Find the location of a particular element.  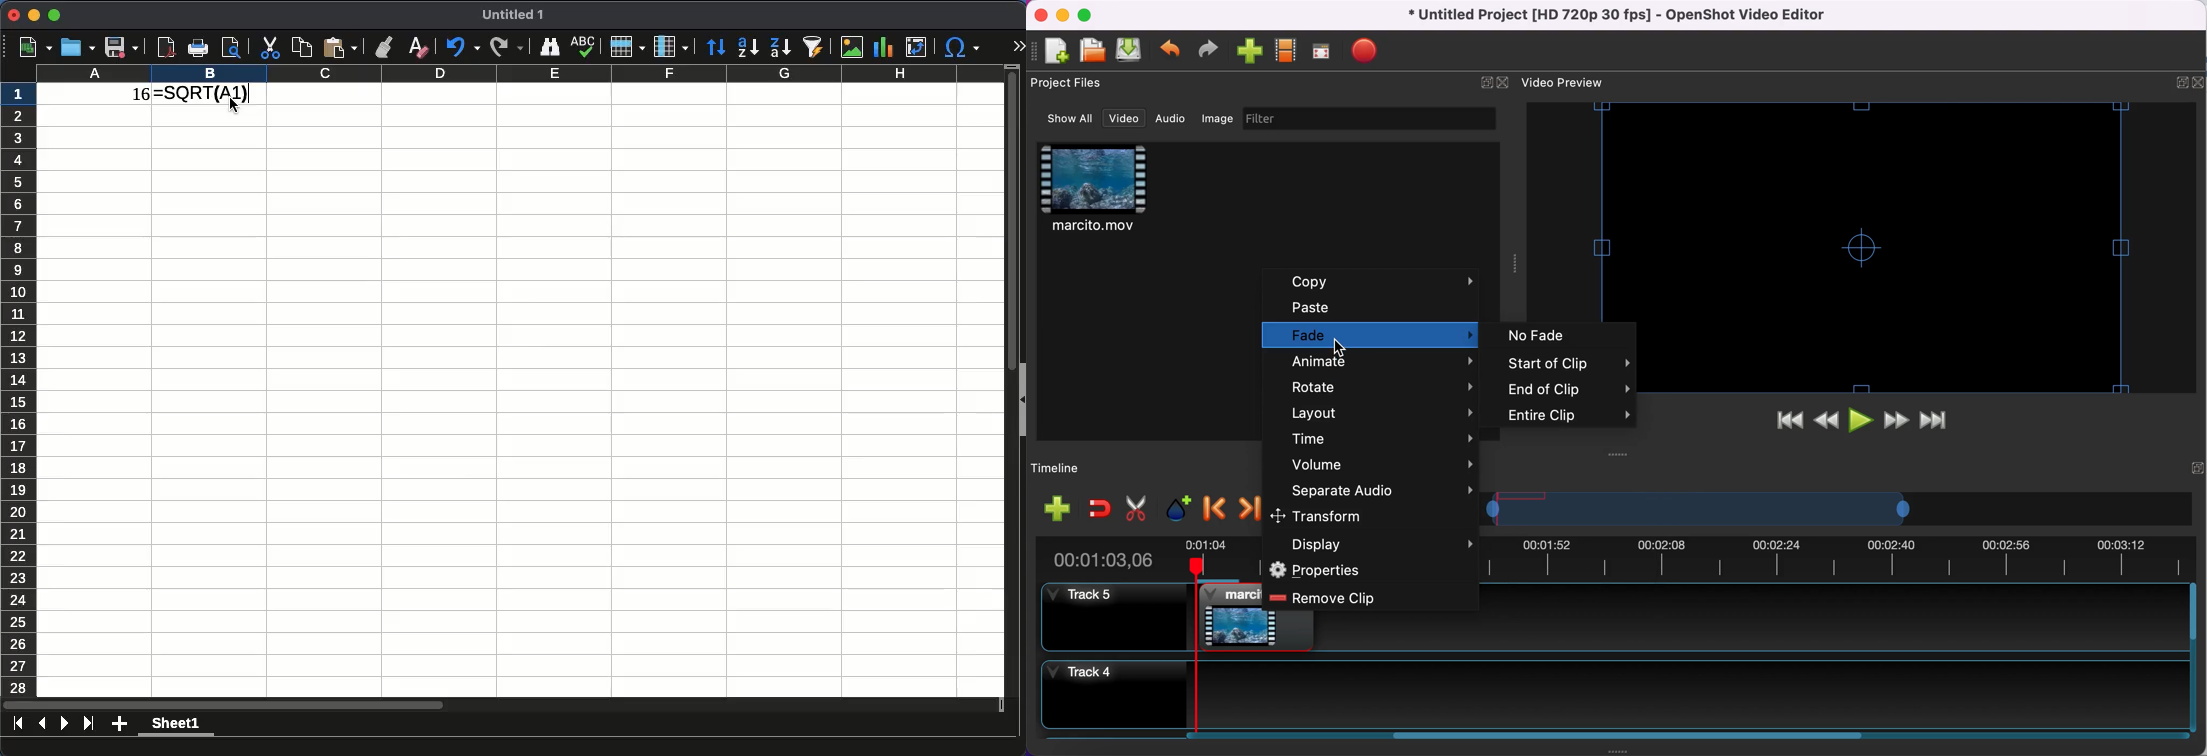

column  is located at coordinates (671, 46).